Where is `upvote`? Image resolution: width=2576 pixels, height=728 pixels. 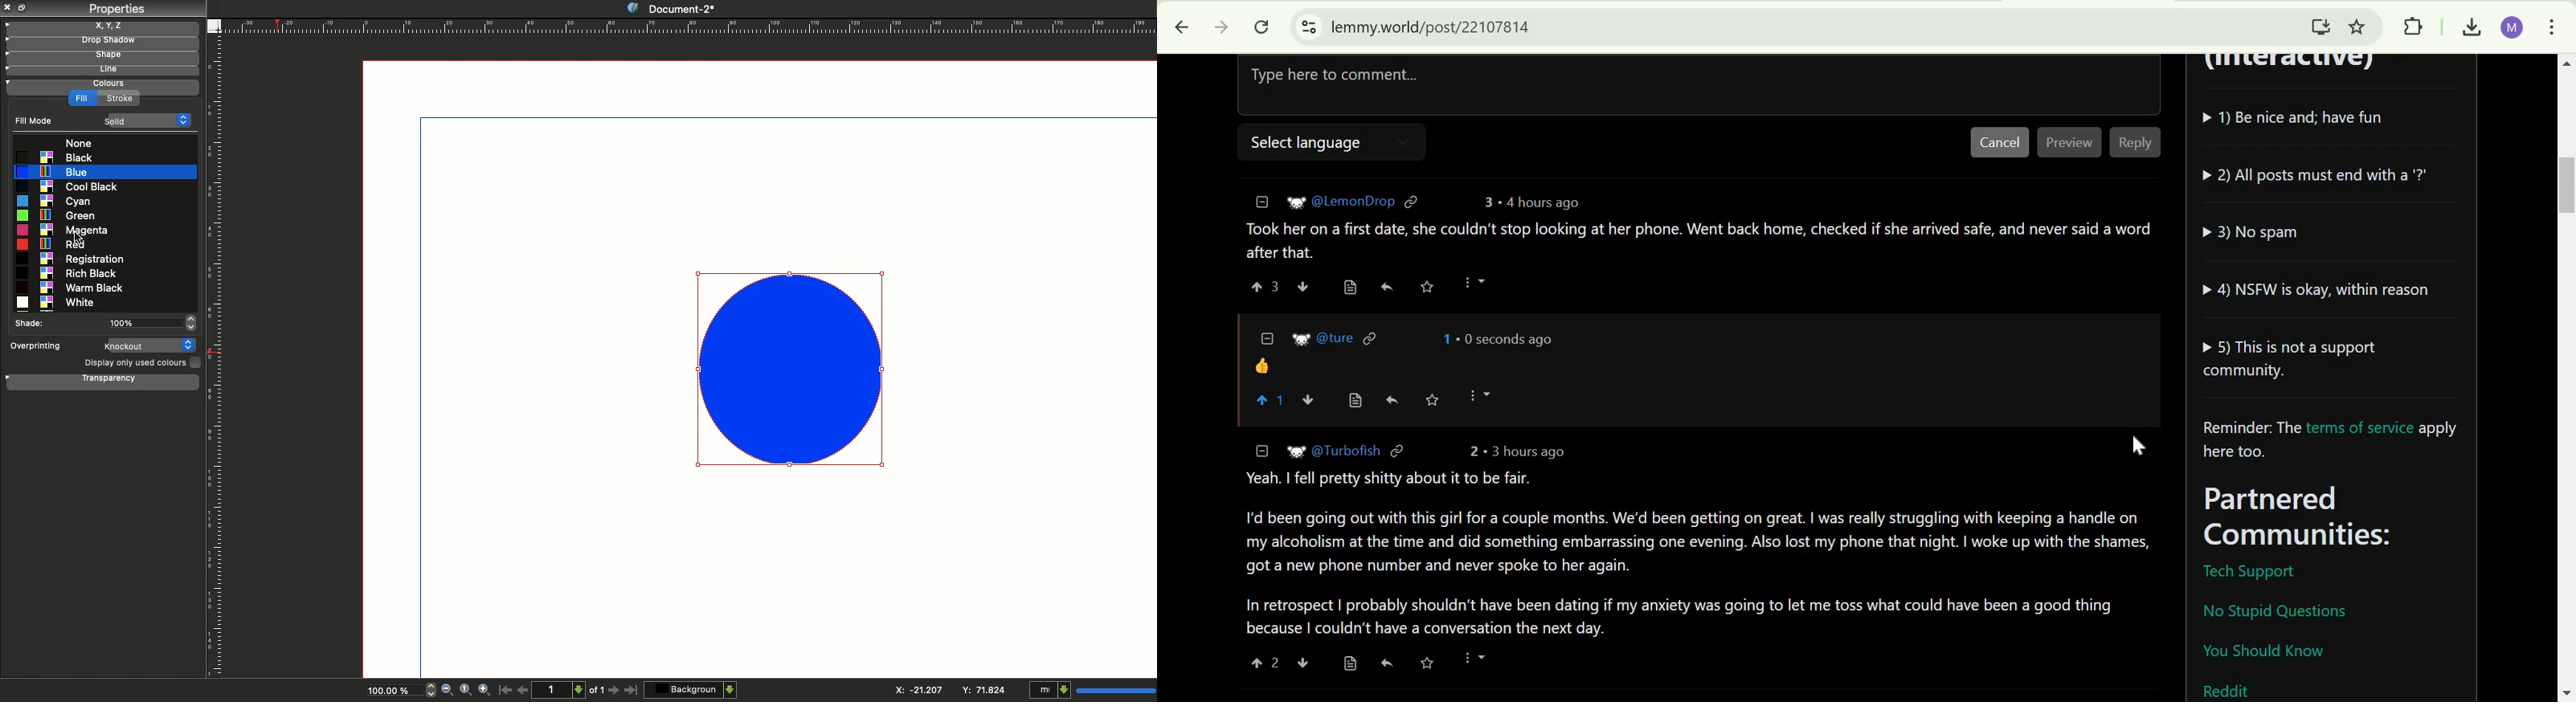
upvote is located at coordinates (1266, 286).